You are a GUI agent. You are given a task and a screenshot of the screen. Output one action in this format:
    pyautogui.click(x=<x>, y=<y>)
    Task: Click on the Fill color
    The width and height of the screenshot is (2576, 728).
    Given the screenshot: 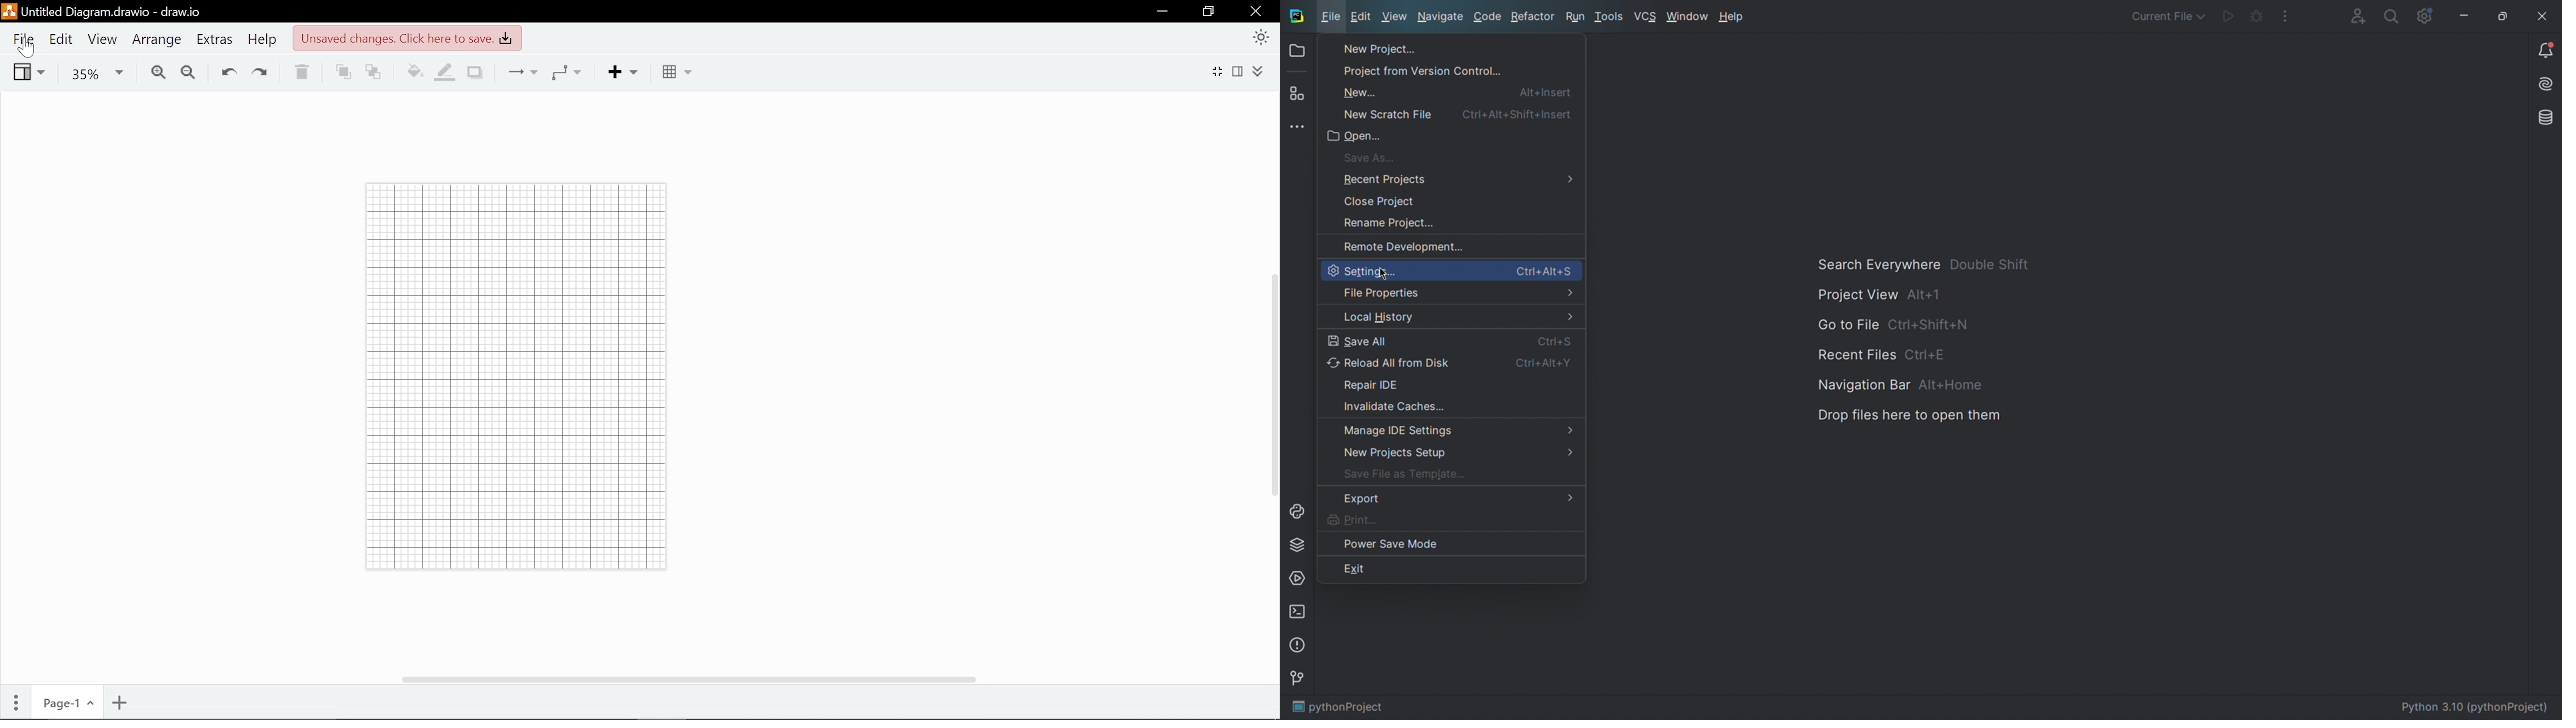 What is the action you would take?
    pyautogui.click(x=411, y=73)
    